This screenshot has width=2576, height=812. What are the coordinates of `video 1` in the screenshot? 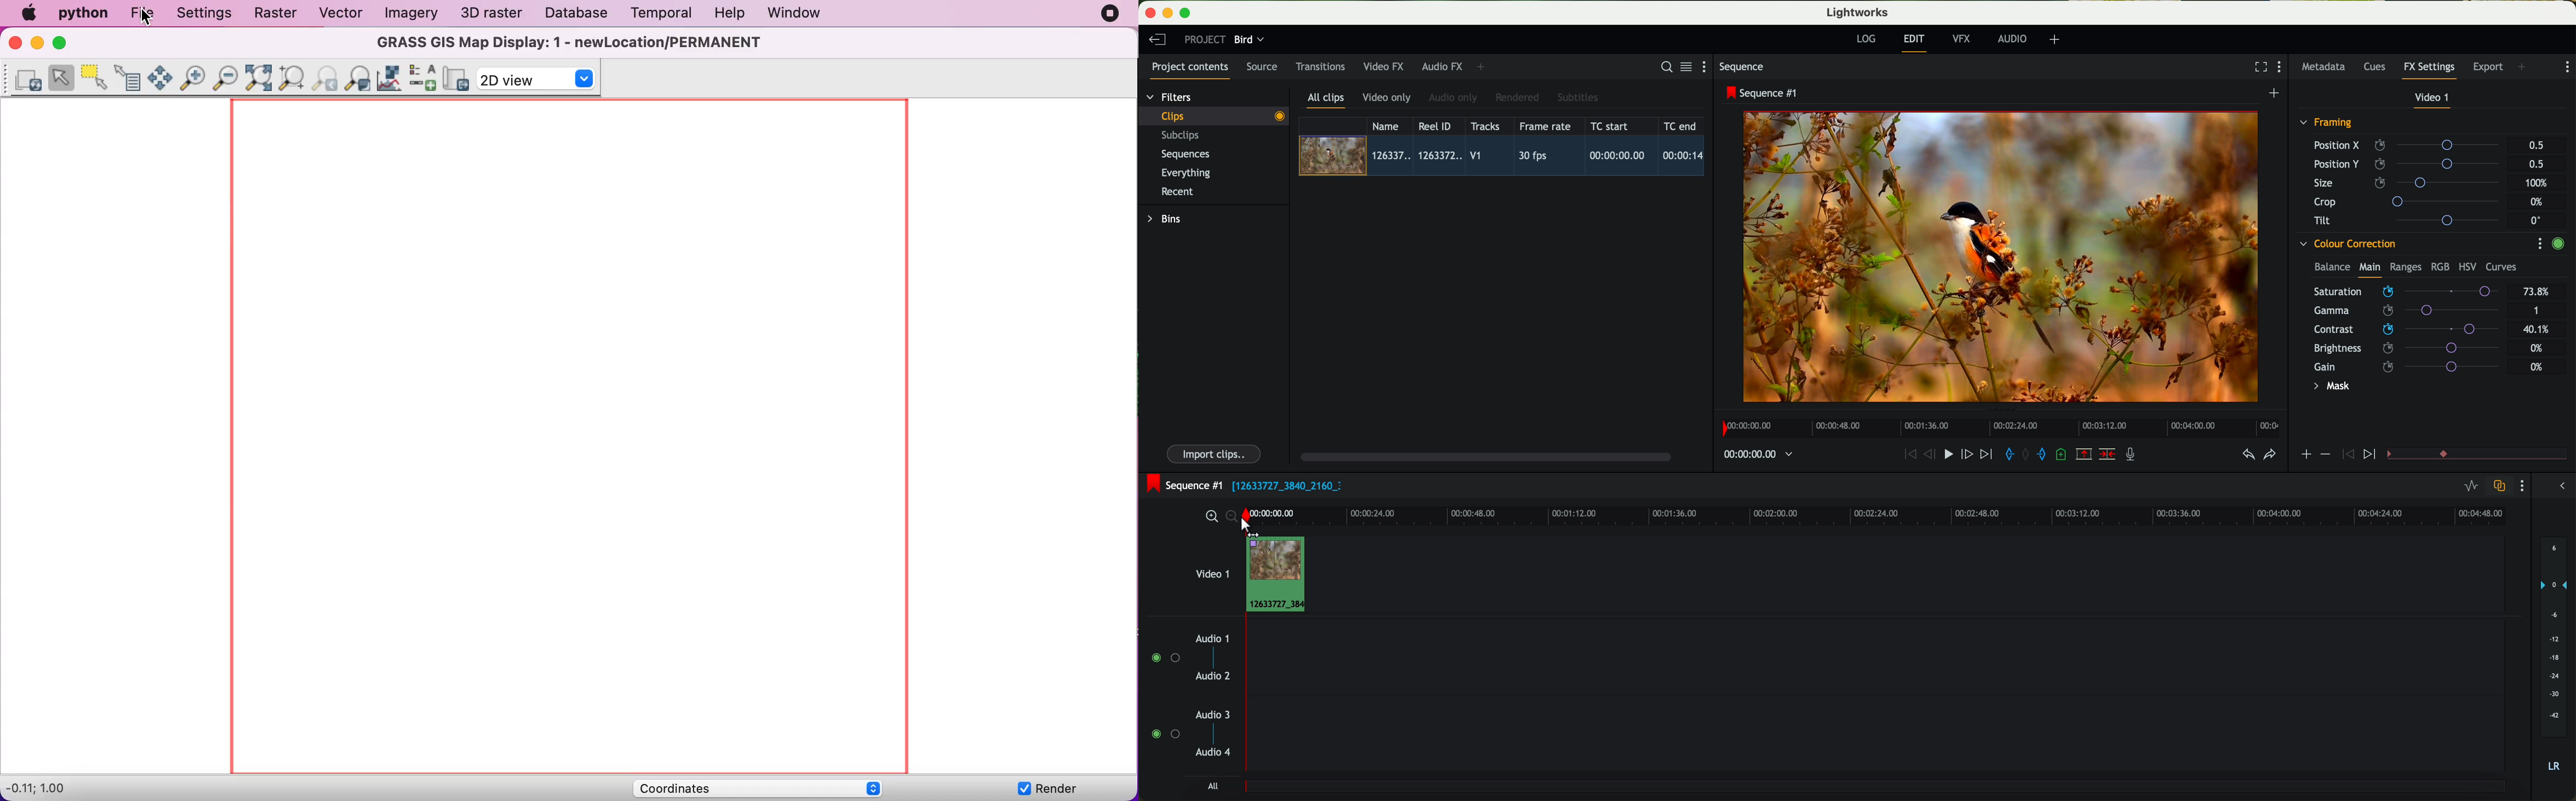 It's located at (1211, 572).